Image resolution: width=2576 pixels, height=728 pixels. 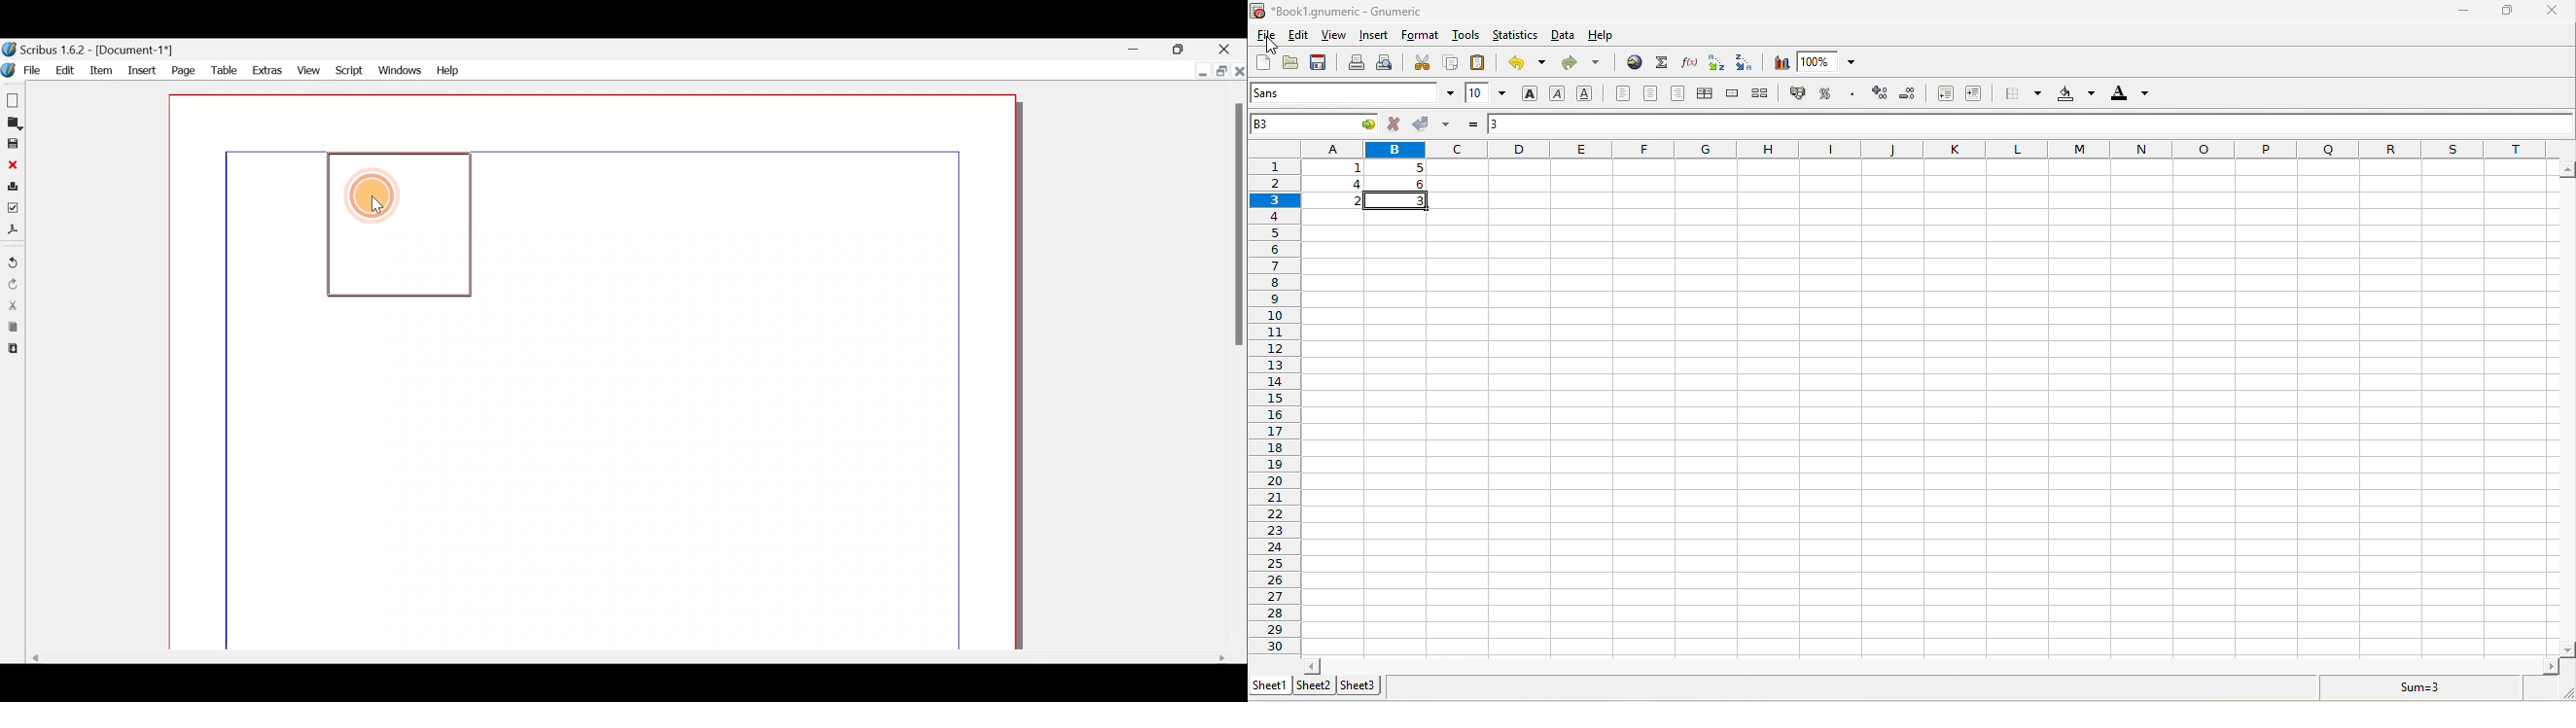 I want to click on cursor, so click(x=1270, y=49).